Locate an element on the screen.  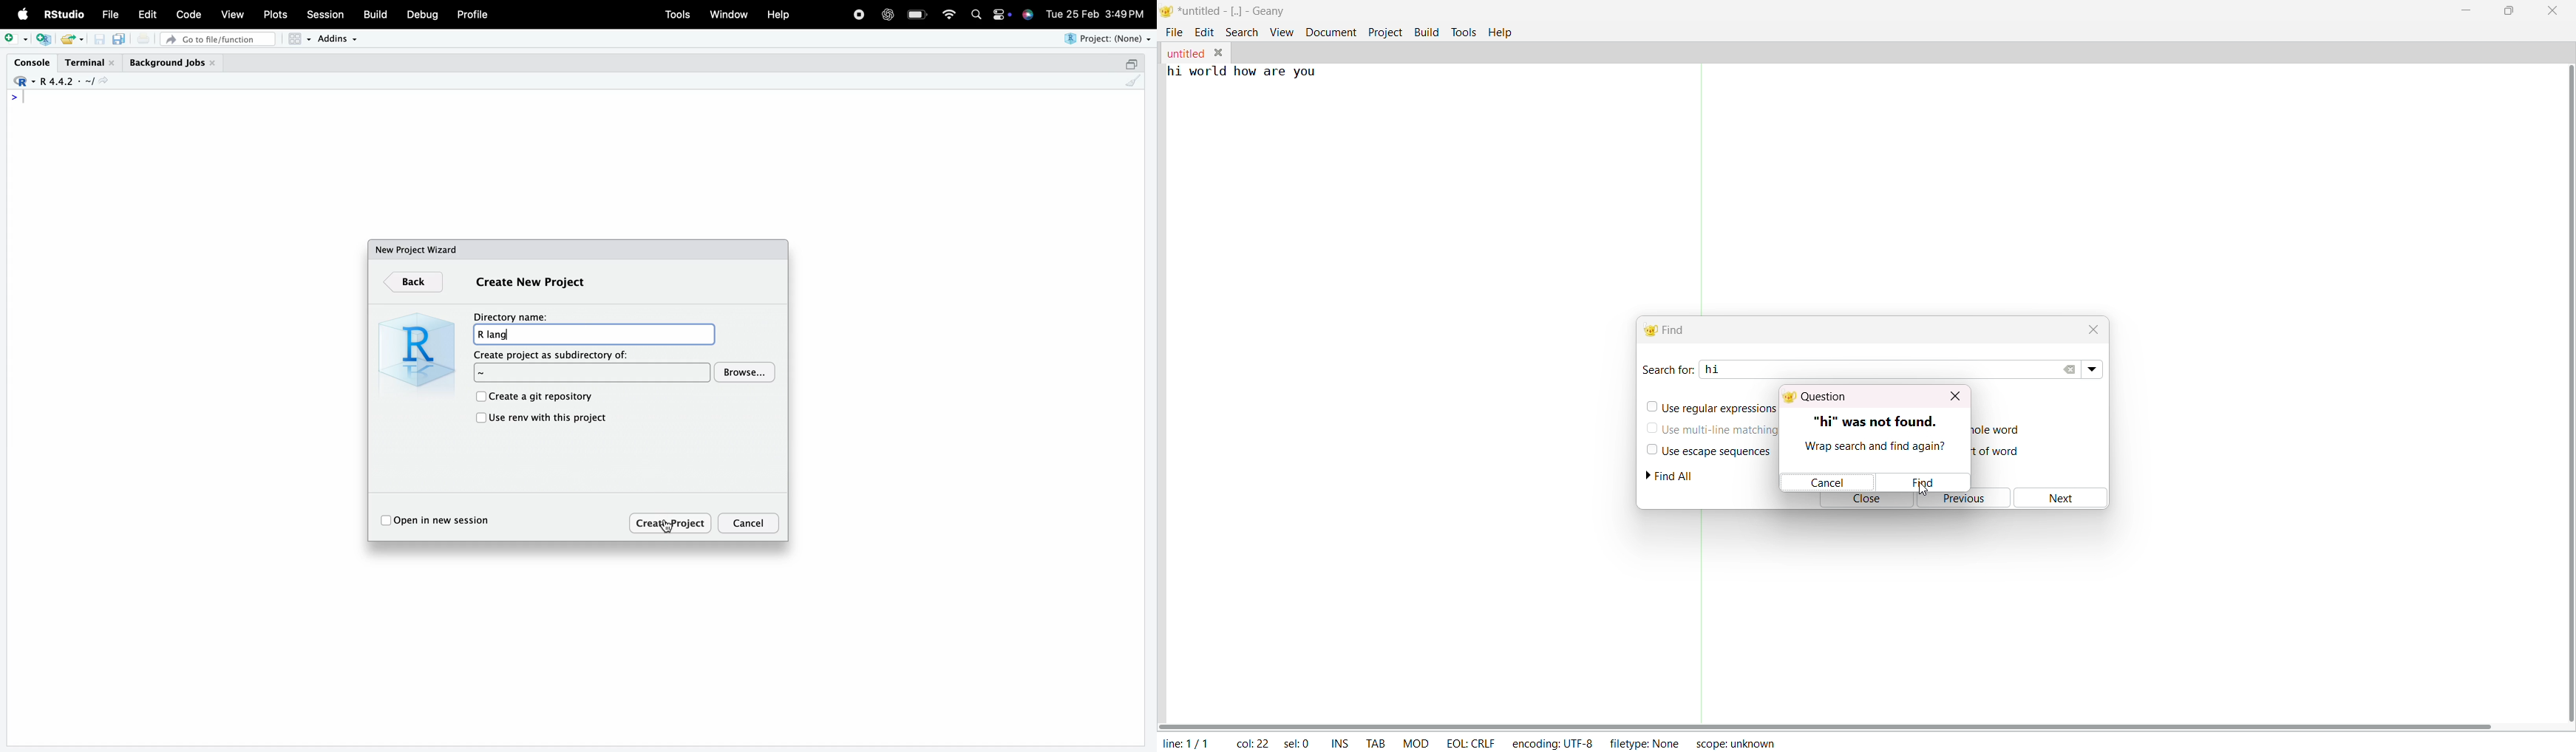
Open in new session is located at coordinates (446, 520).